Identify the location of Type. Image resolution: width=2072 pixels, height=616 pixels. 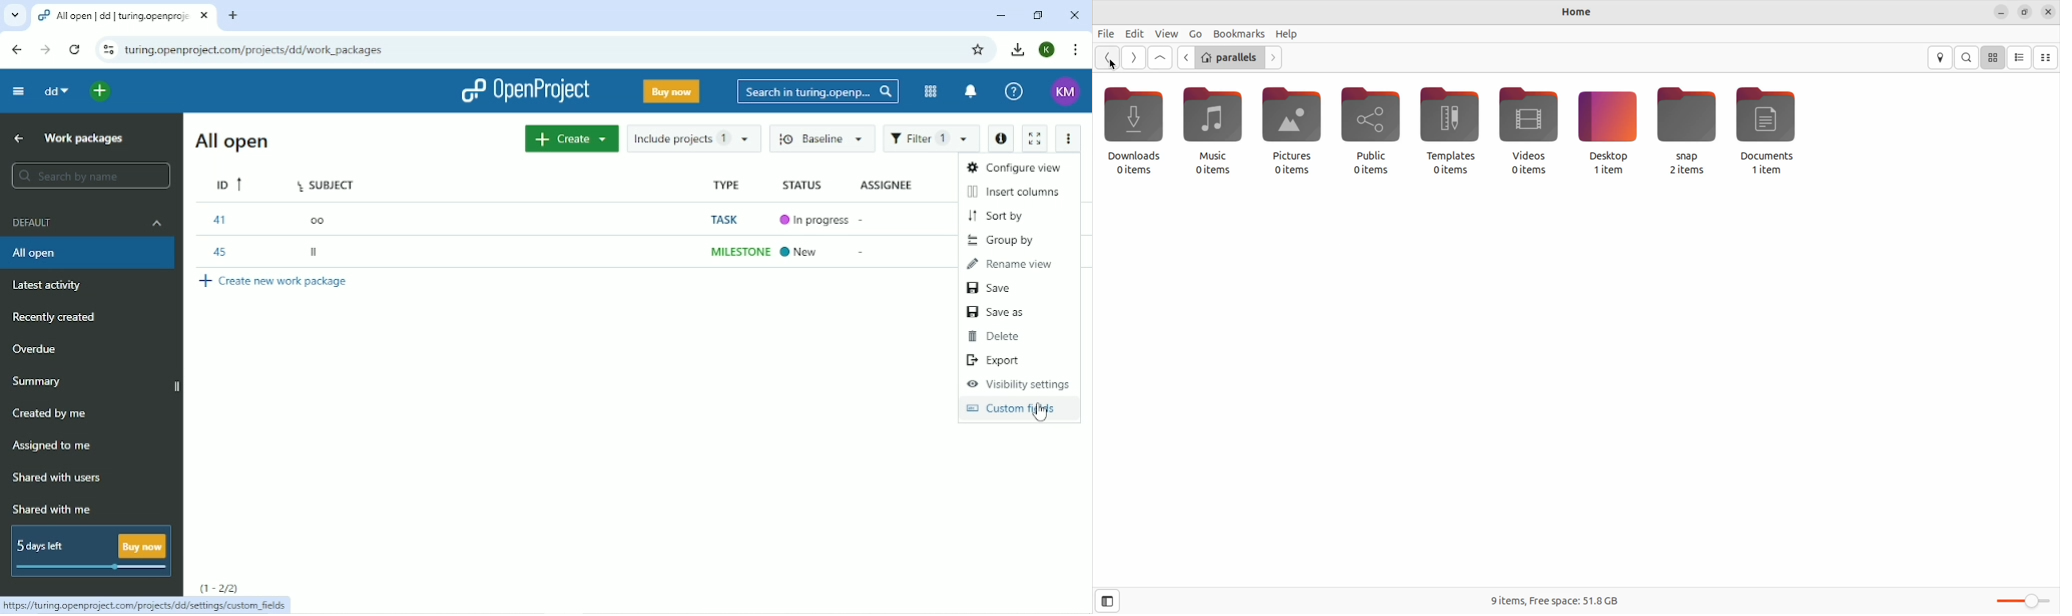
(737, 219).